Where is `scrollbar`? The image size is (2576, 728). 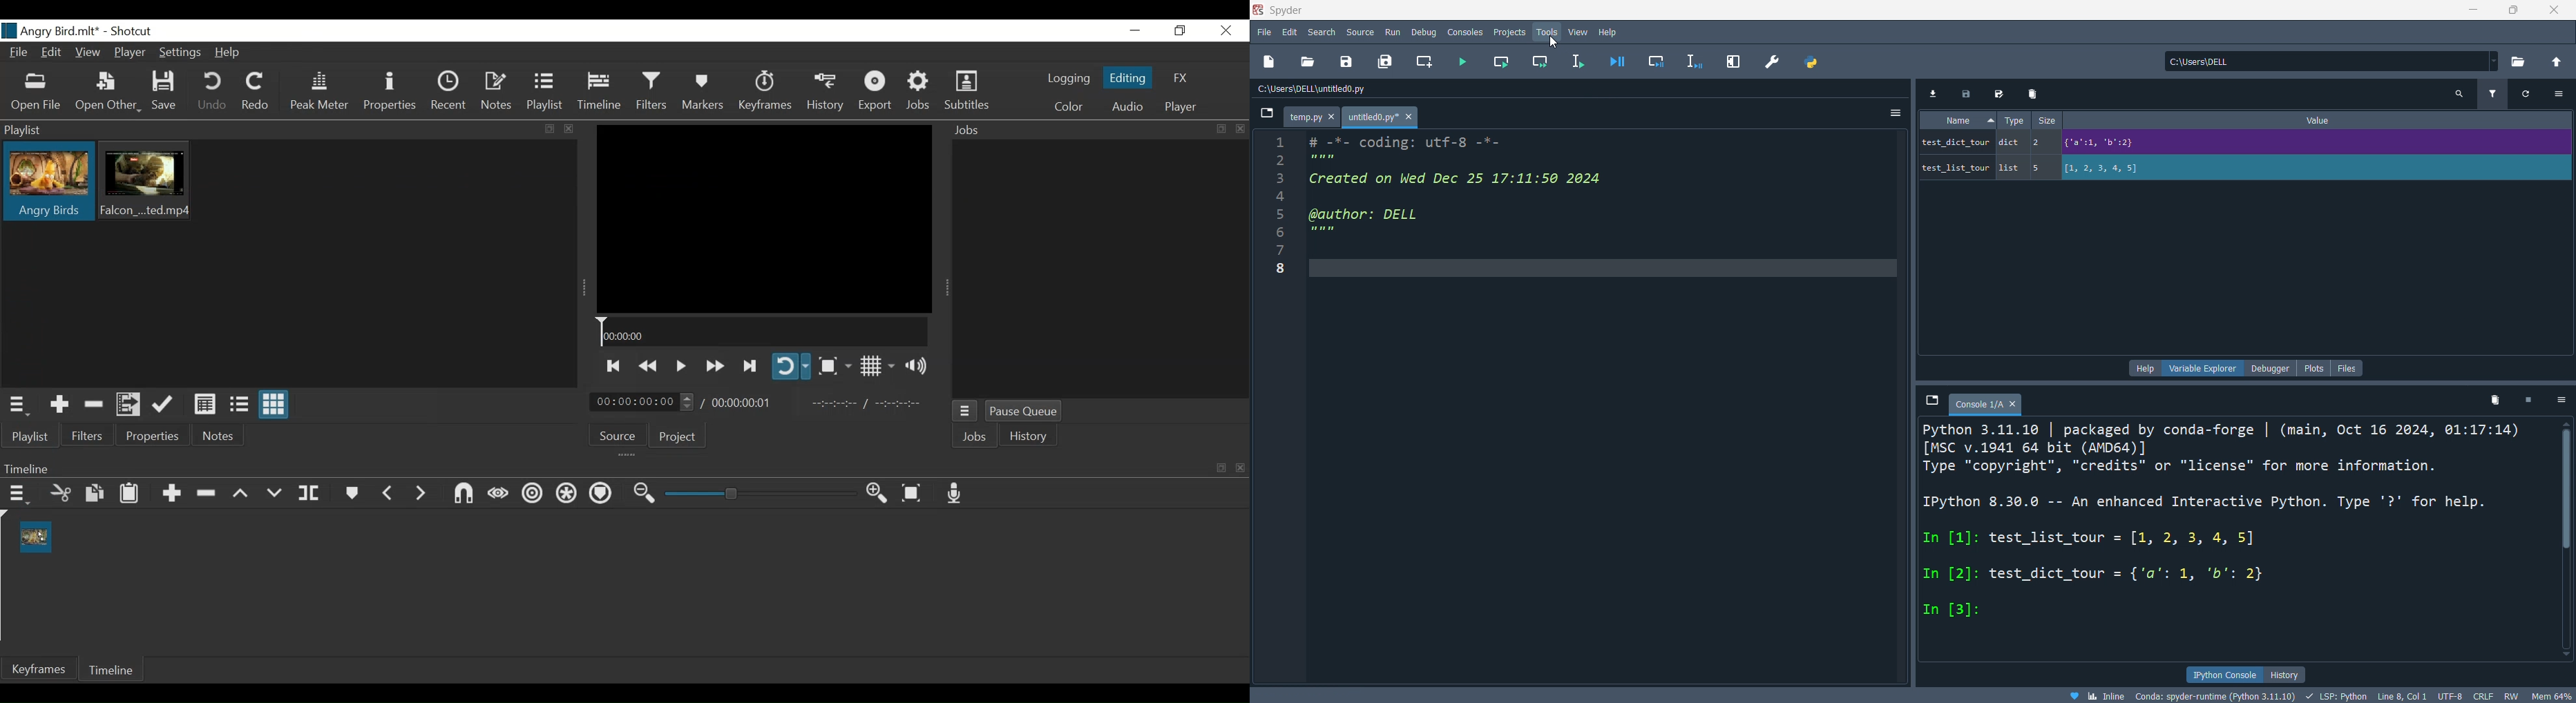 scrollbar is located at coordinates (2564, 543).